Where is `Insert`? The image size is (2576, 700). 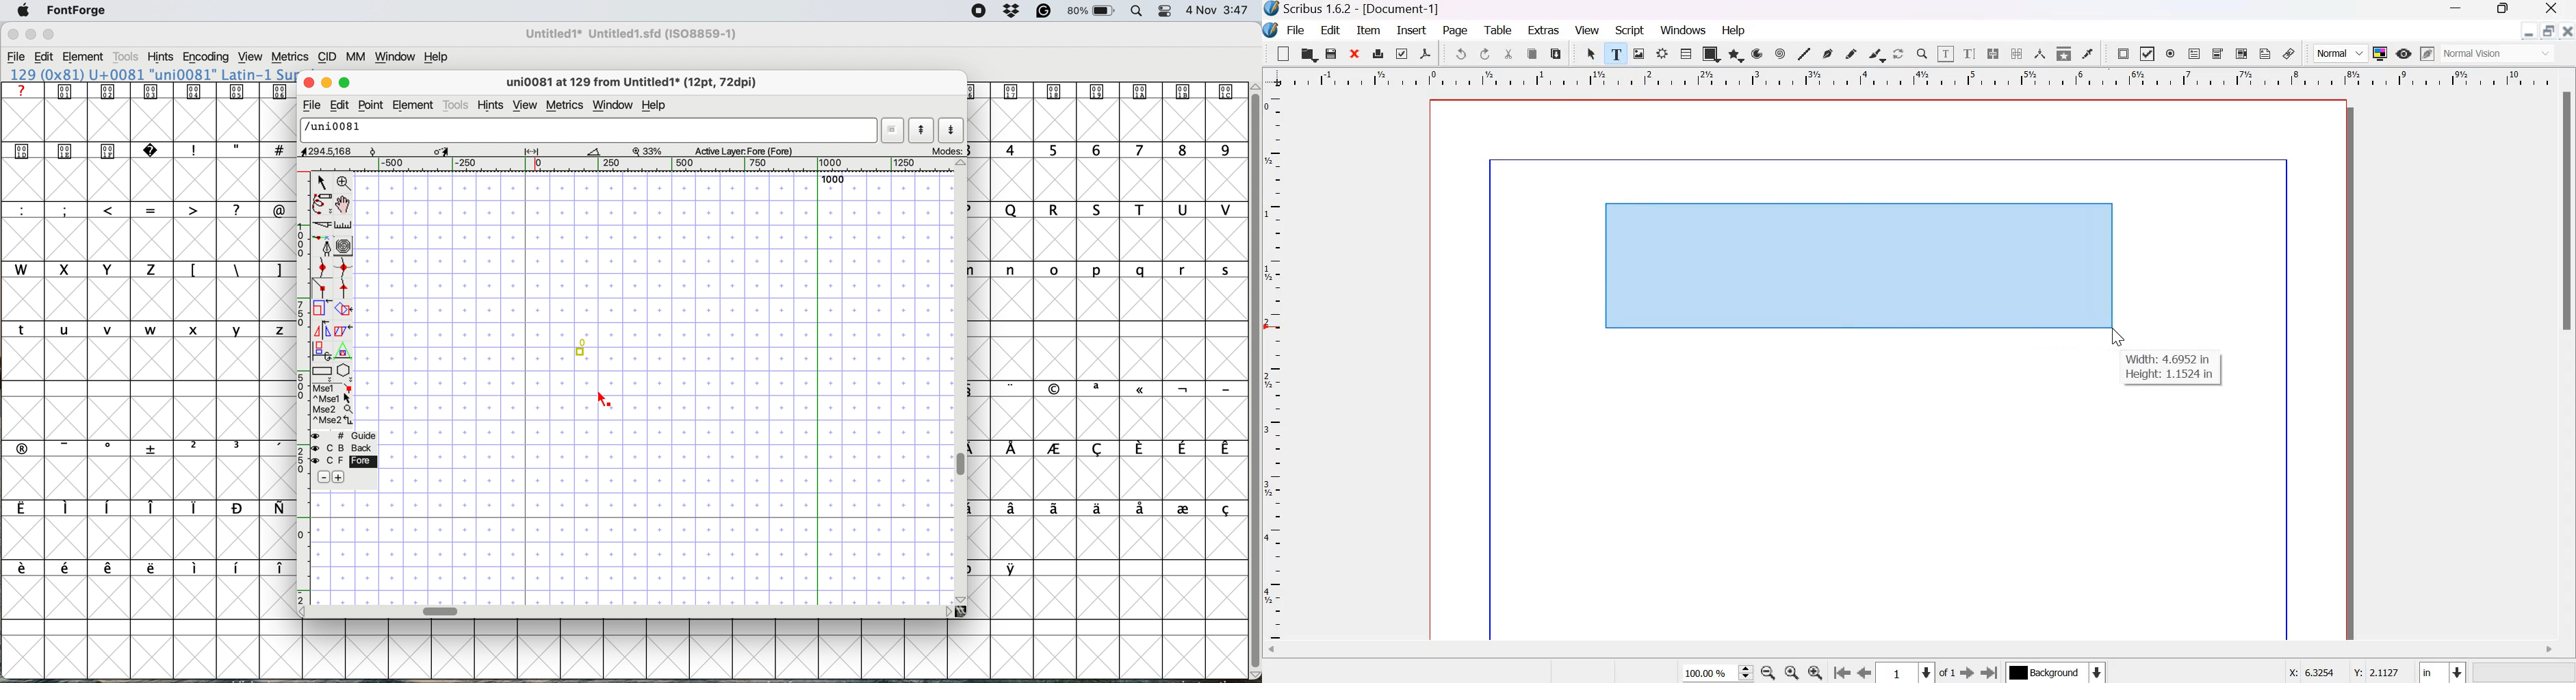
Insert is located at coordinates (1412, 30).